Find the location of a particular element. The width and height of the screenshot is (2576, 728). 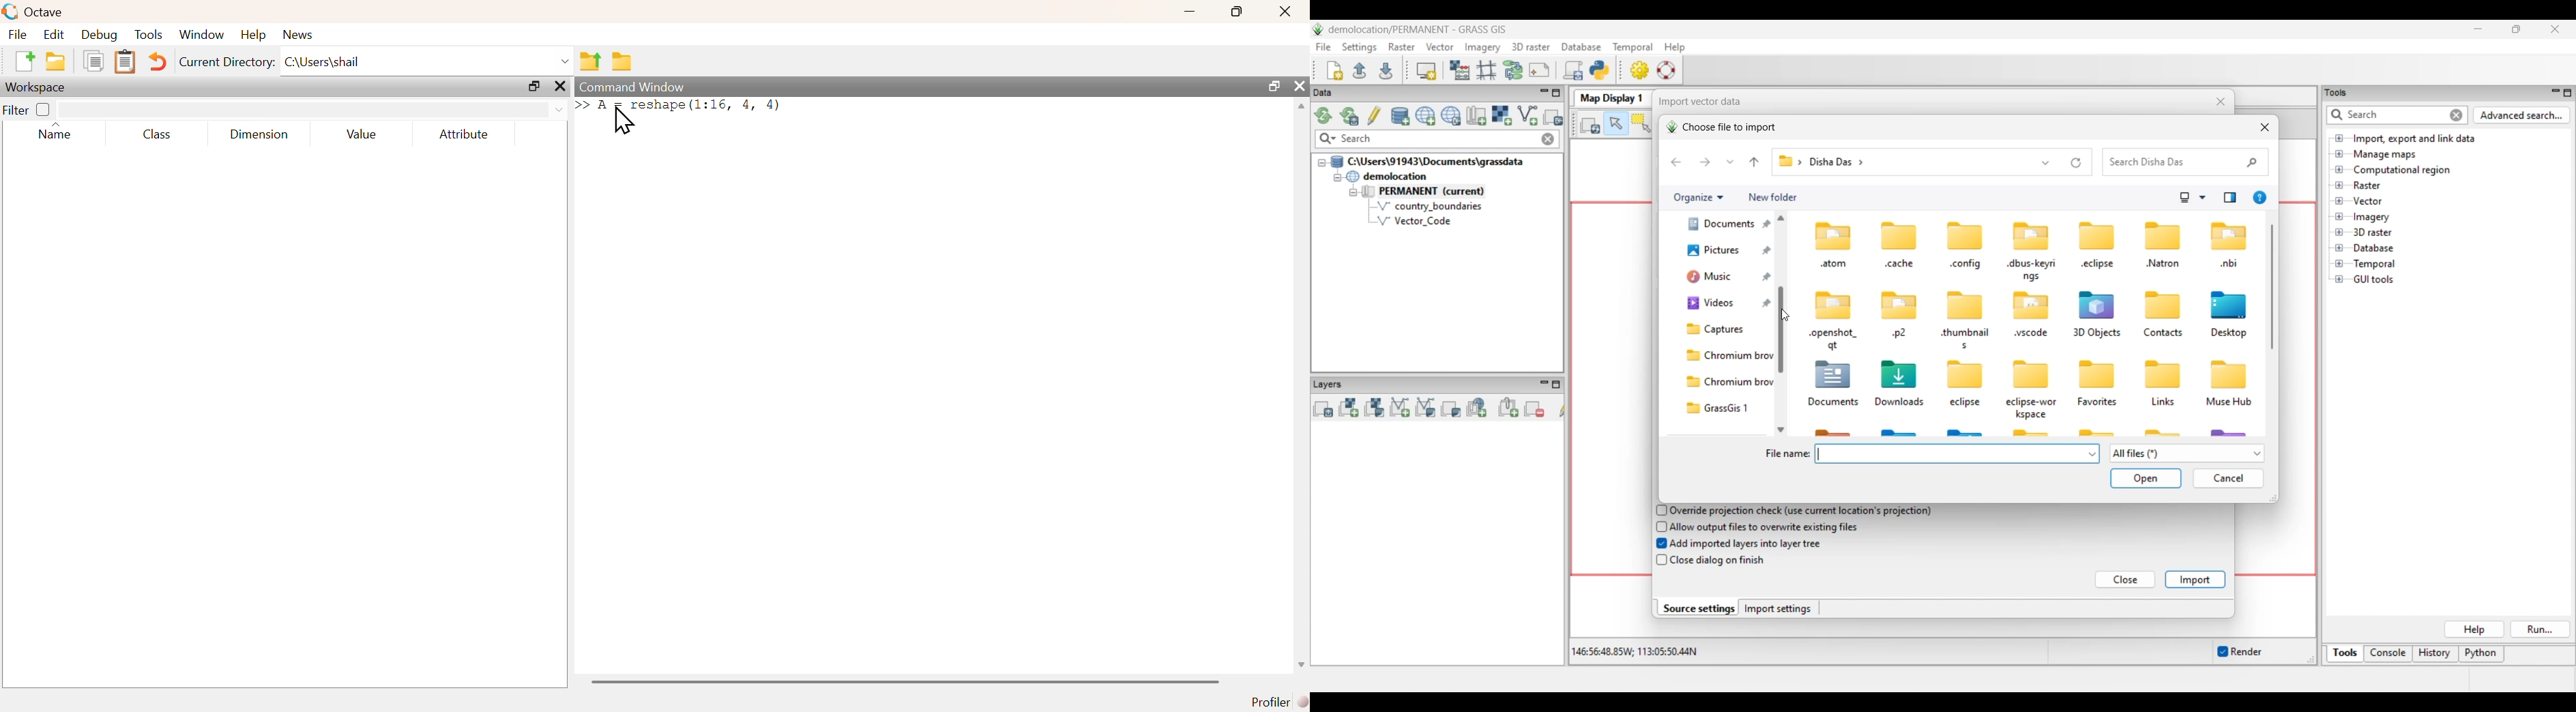

profiler is located at coordinates (1276, 701).